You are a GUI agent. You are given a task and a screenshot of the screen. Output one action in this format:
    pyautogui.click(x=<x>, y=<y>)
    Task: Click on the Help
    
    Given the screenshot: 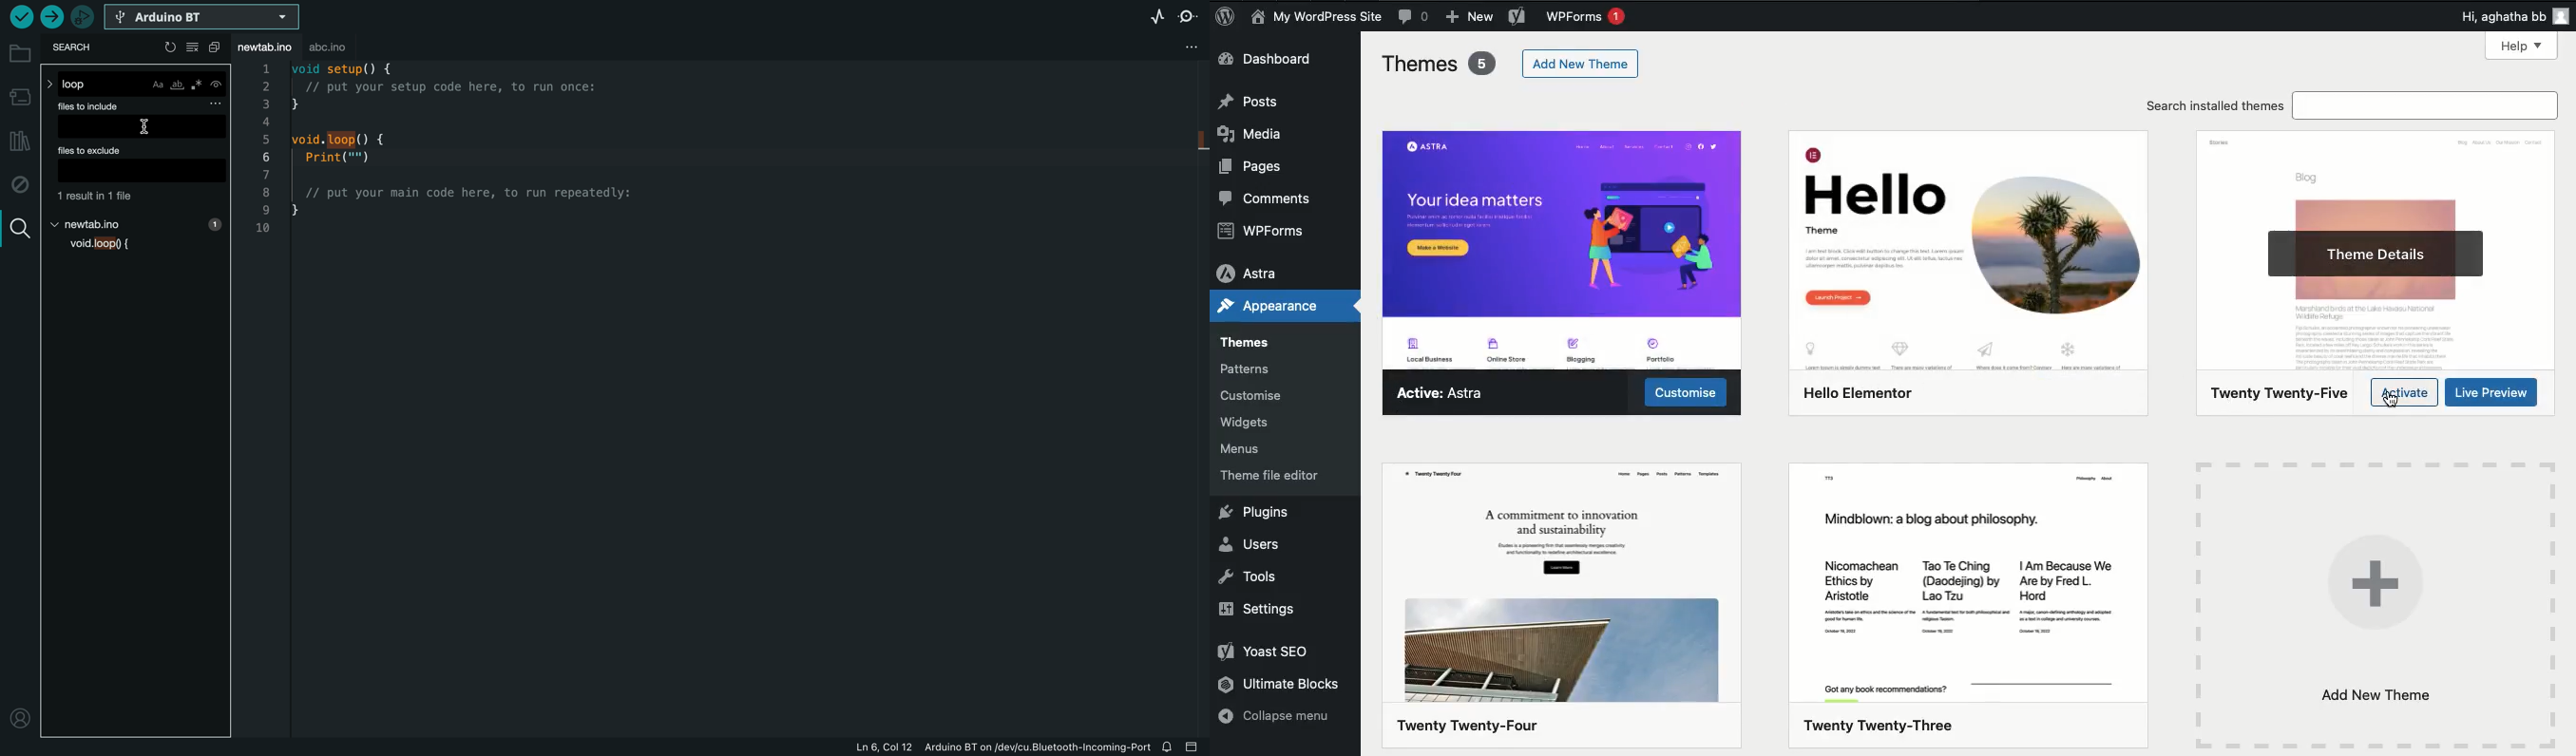 What is the action you would take?
    pyautogui.click(x=2523, y=46)
    